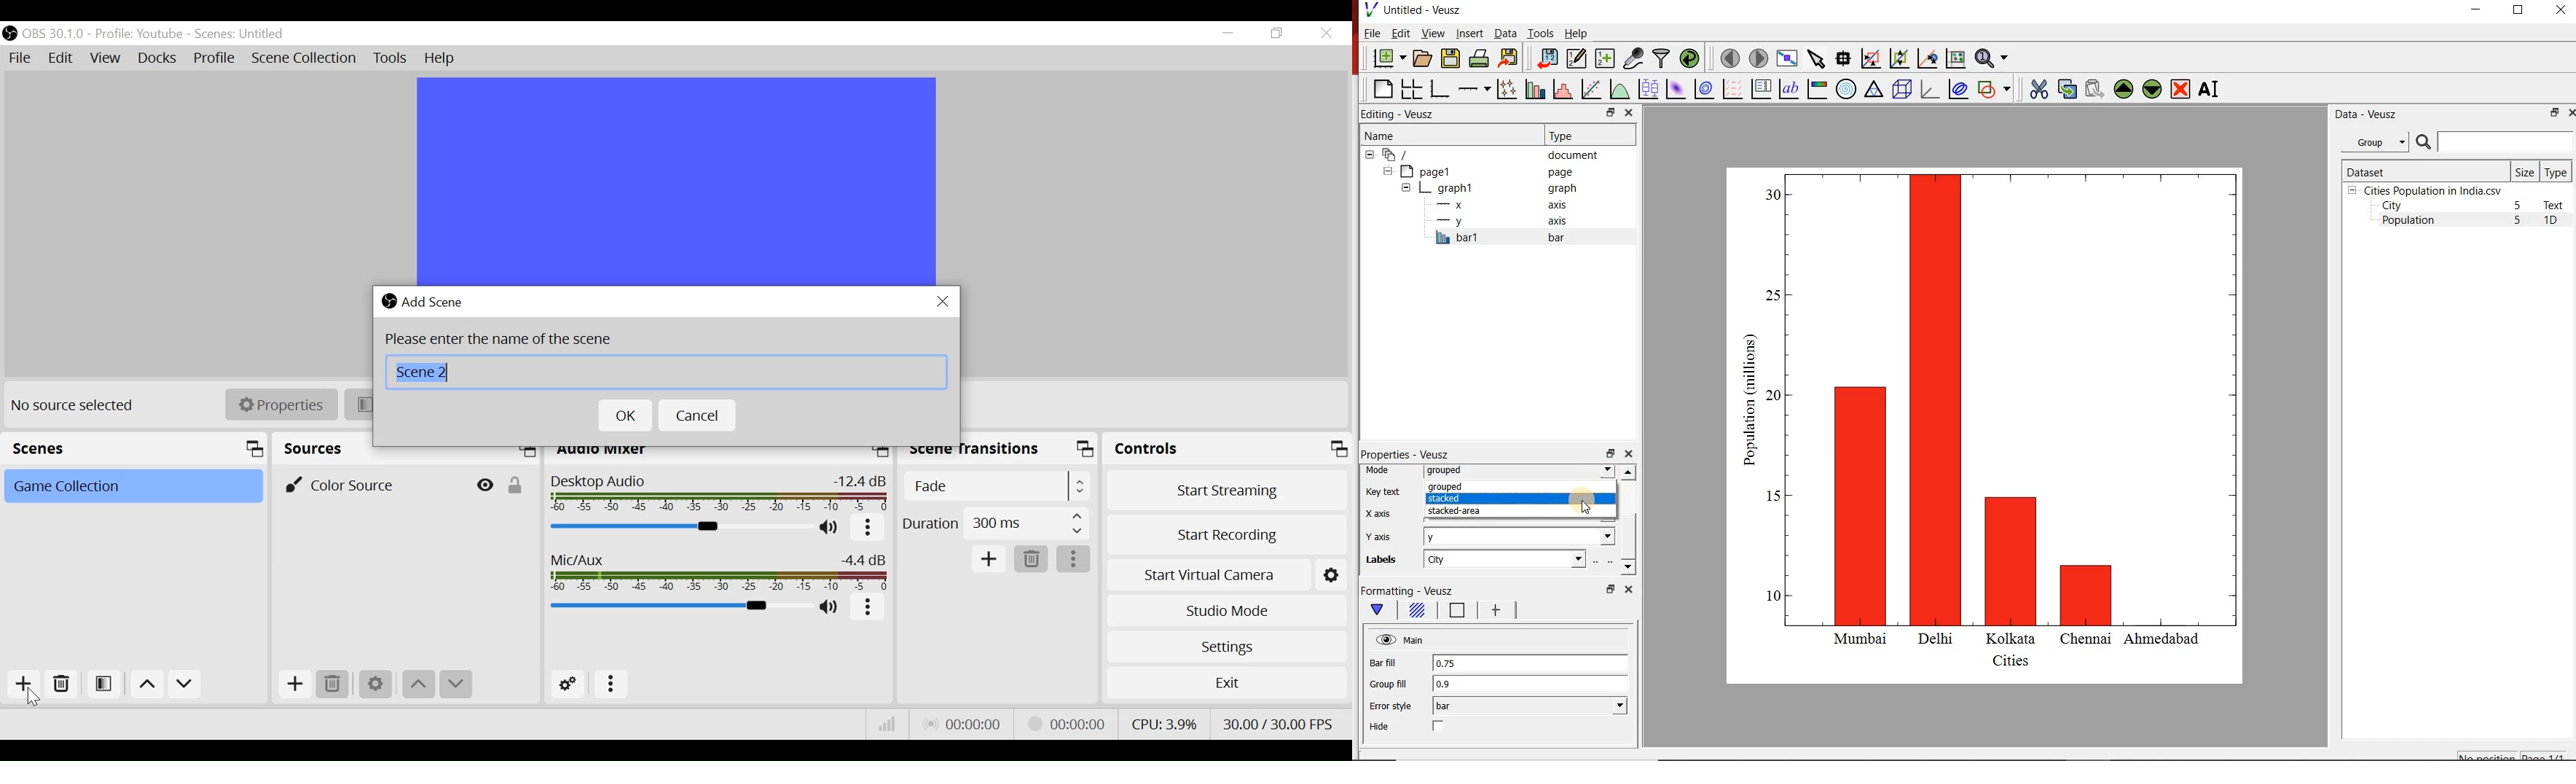 The width and height of the screenshot is (2576, 784). Describe the element at coordinates (830, 609) in the screenshot. I see `(un)mute` at that location.